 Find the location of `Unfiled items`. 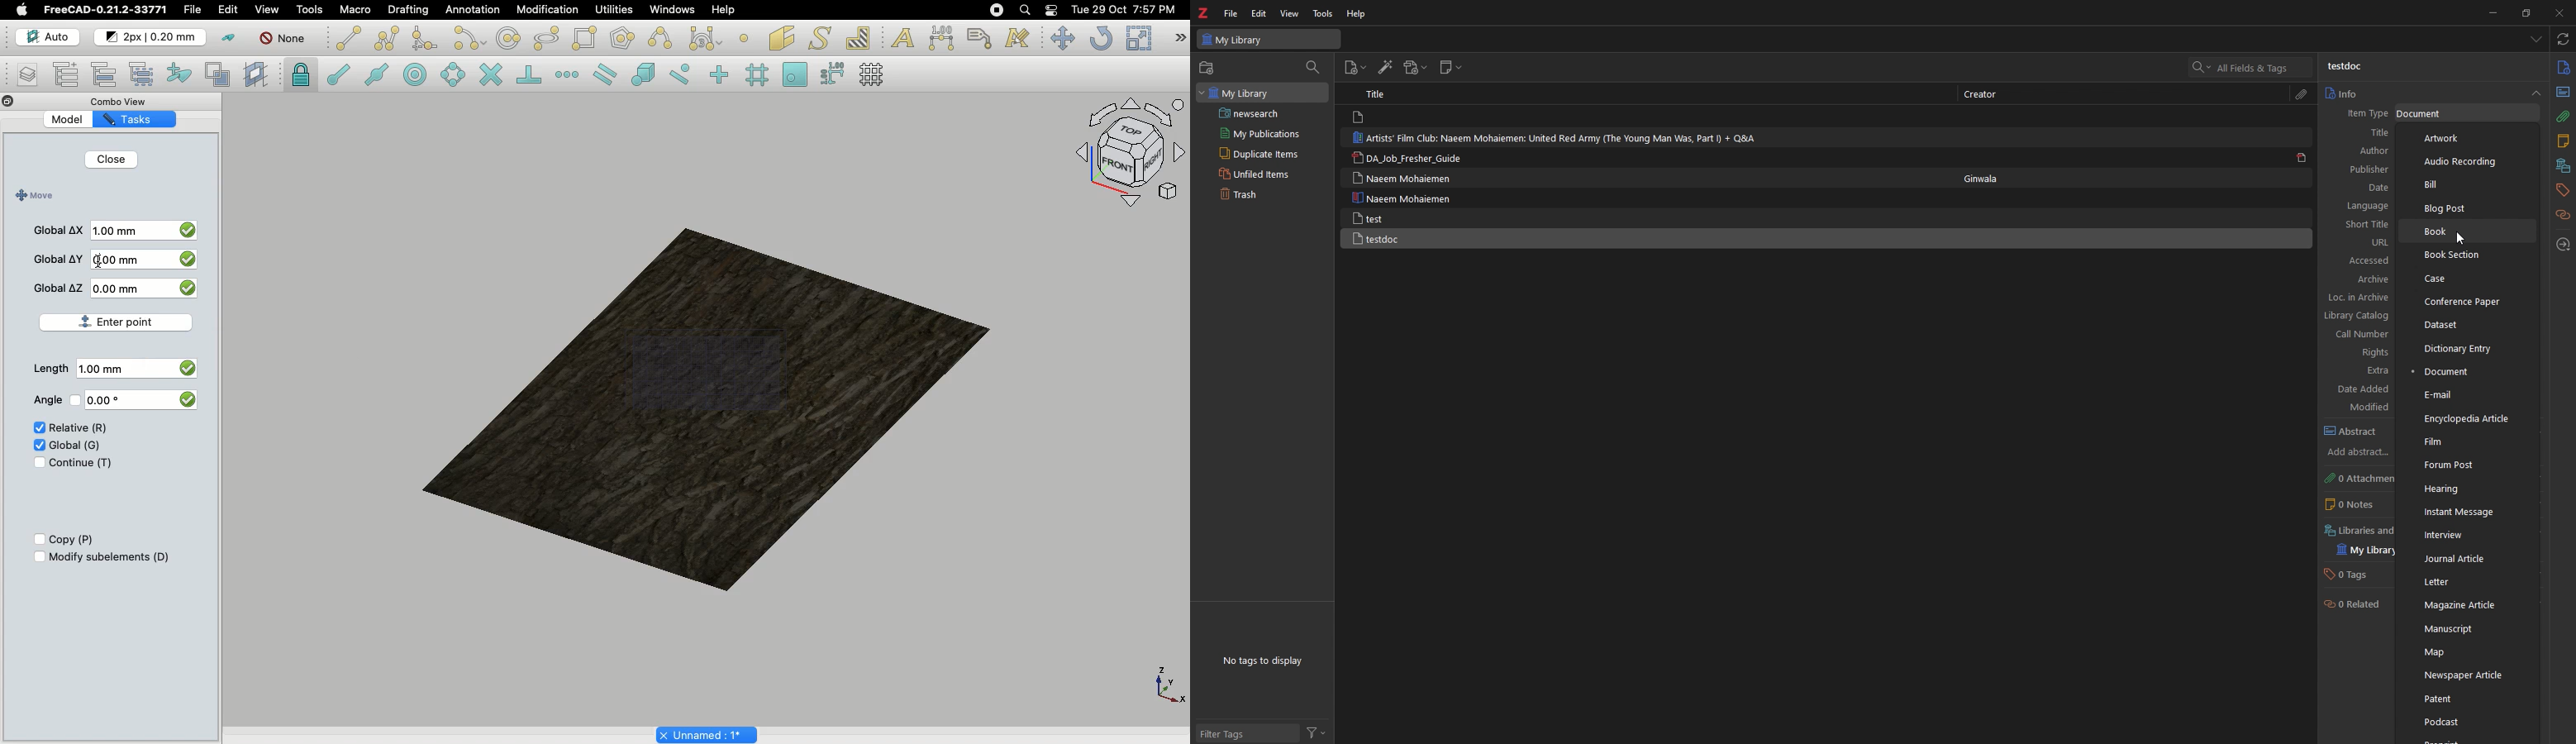

Unfiled items is located at coordinates (1263, 173).